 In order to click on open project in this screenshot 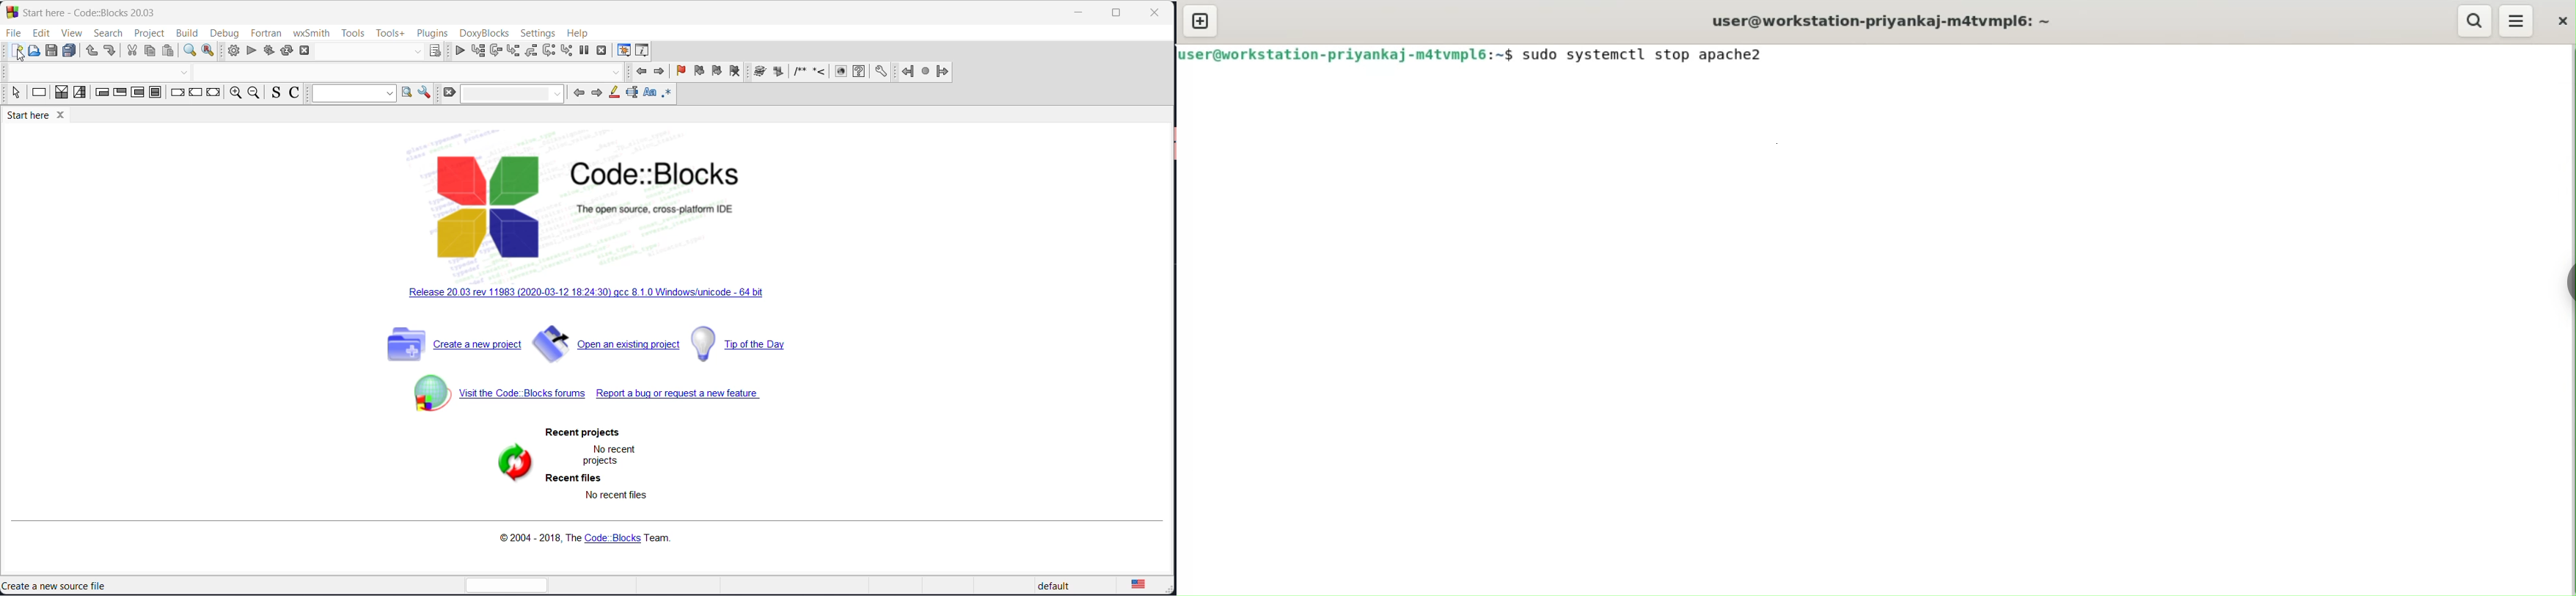, I will do `click(609, 342)`.